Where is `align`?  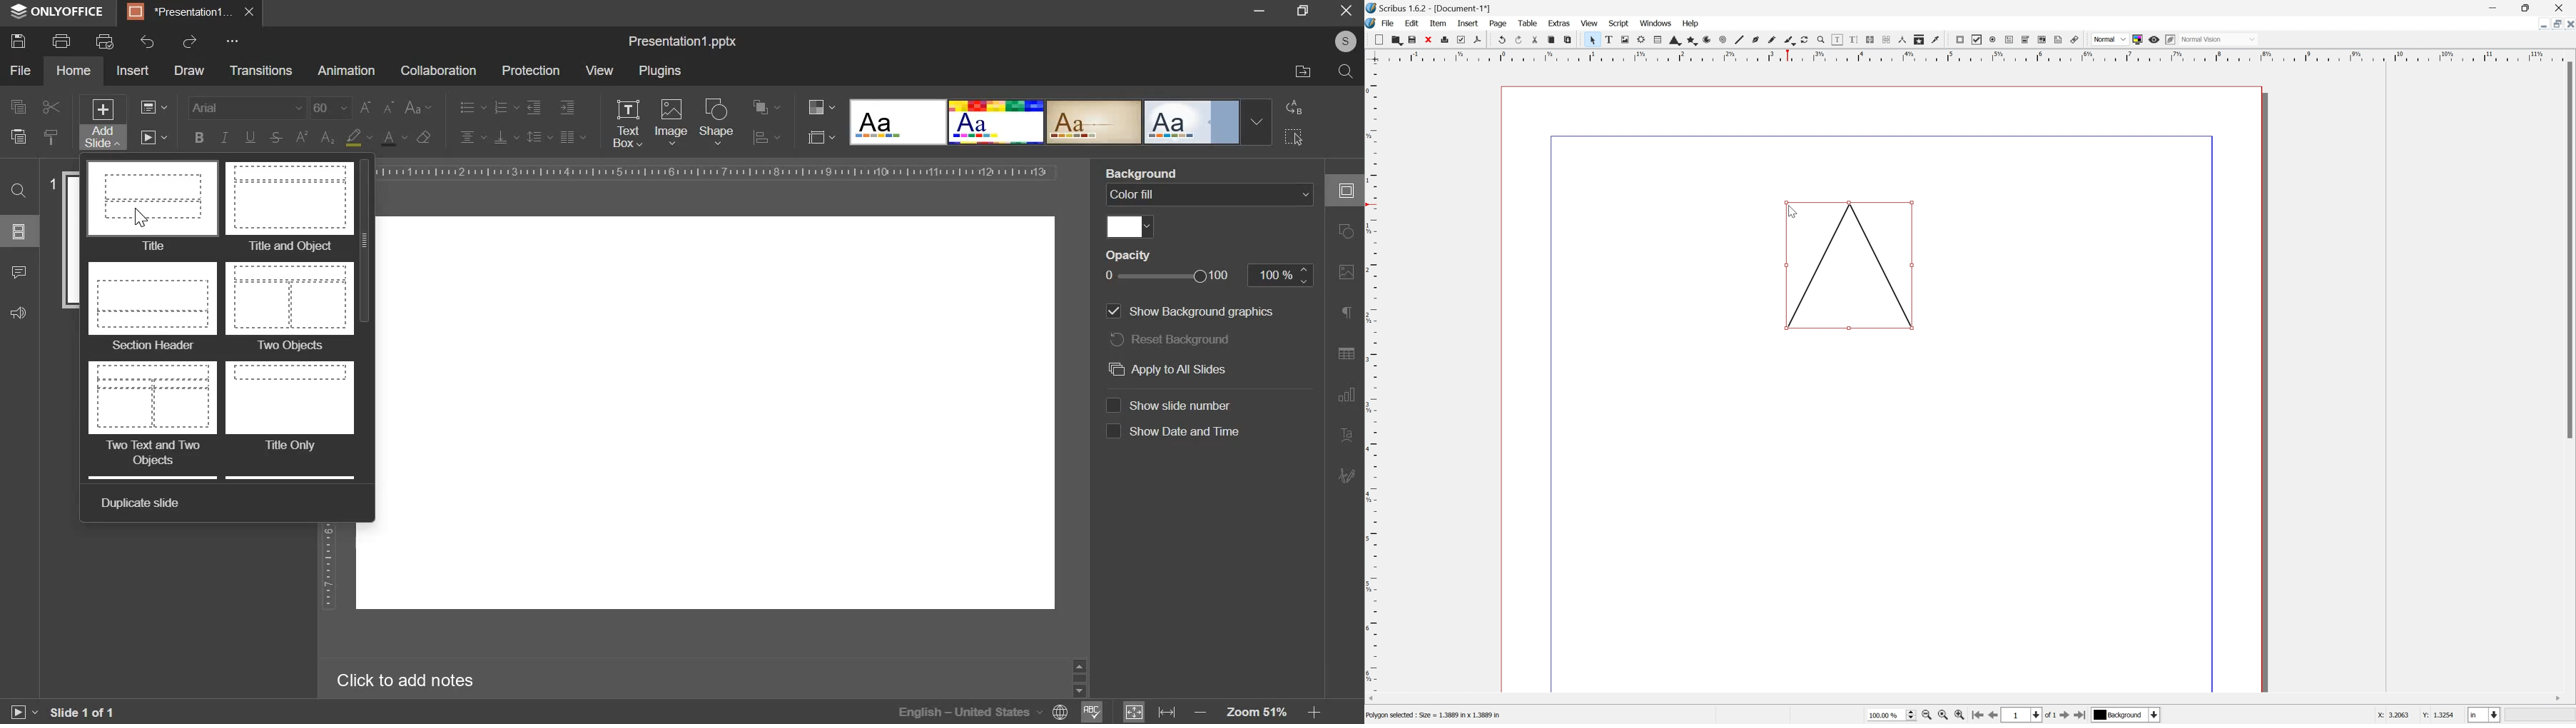 align is located at coordinates (767, 139).